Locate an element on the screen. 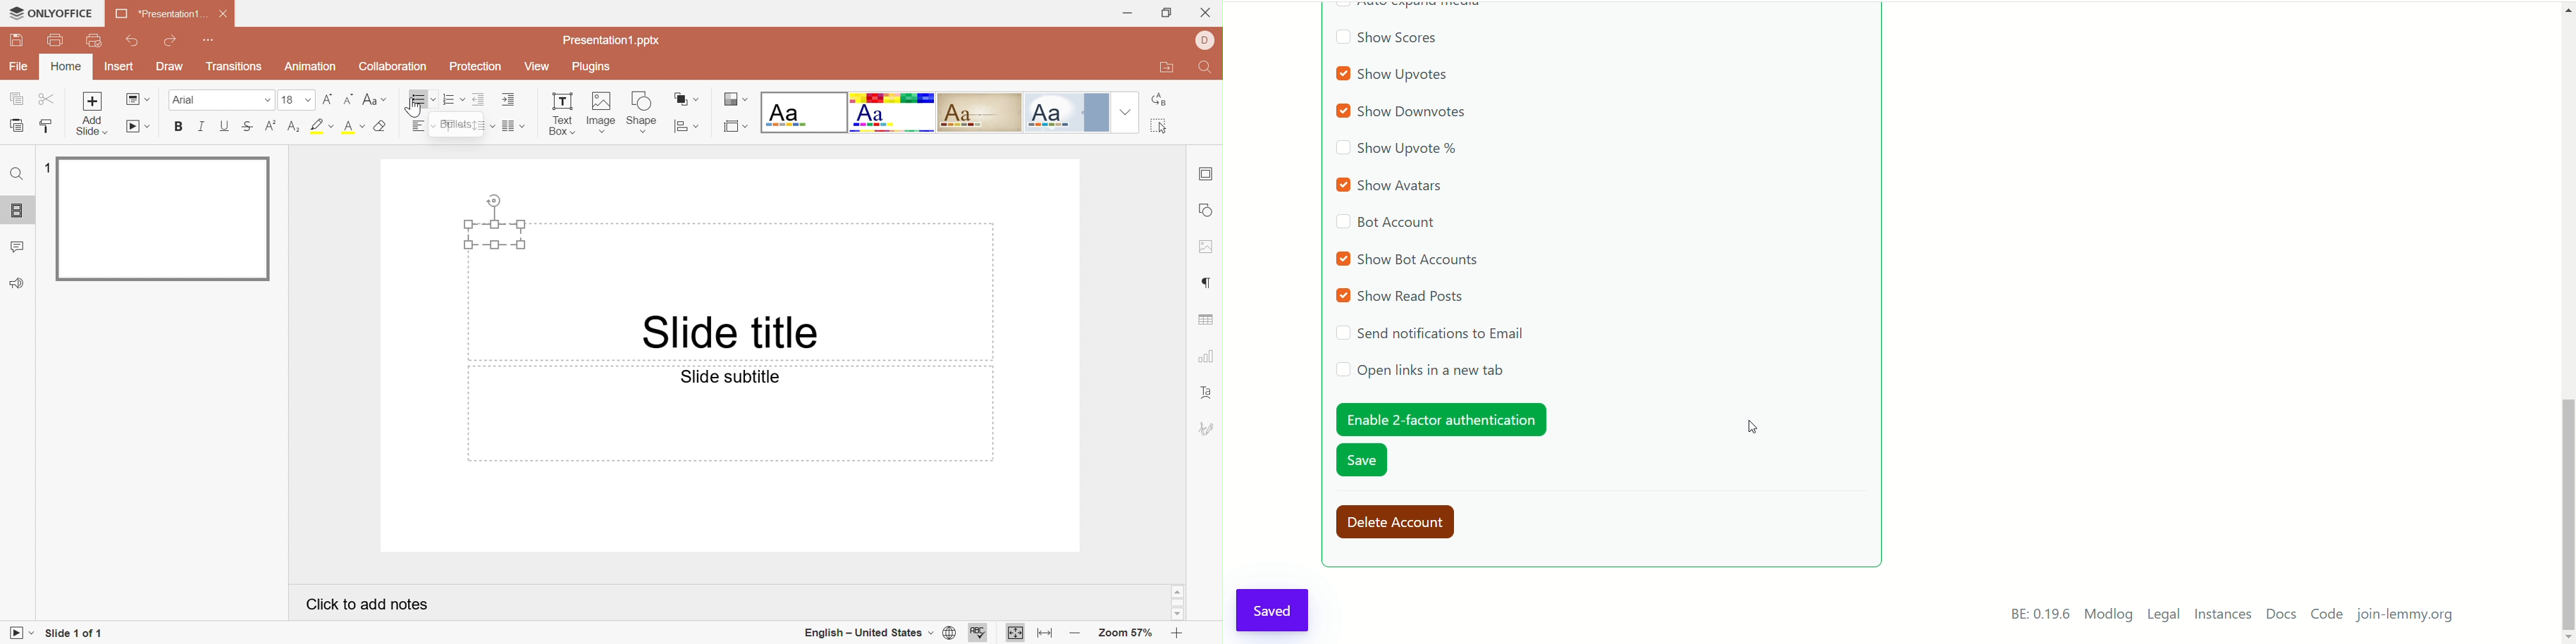 The image size is (2576, 644). Classic is located at coordinates (981, 113).